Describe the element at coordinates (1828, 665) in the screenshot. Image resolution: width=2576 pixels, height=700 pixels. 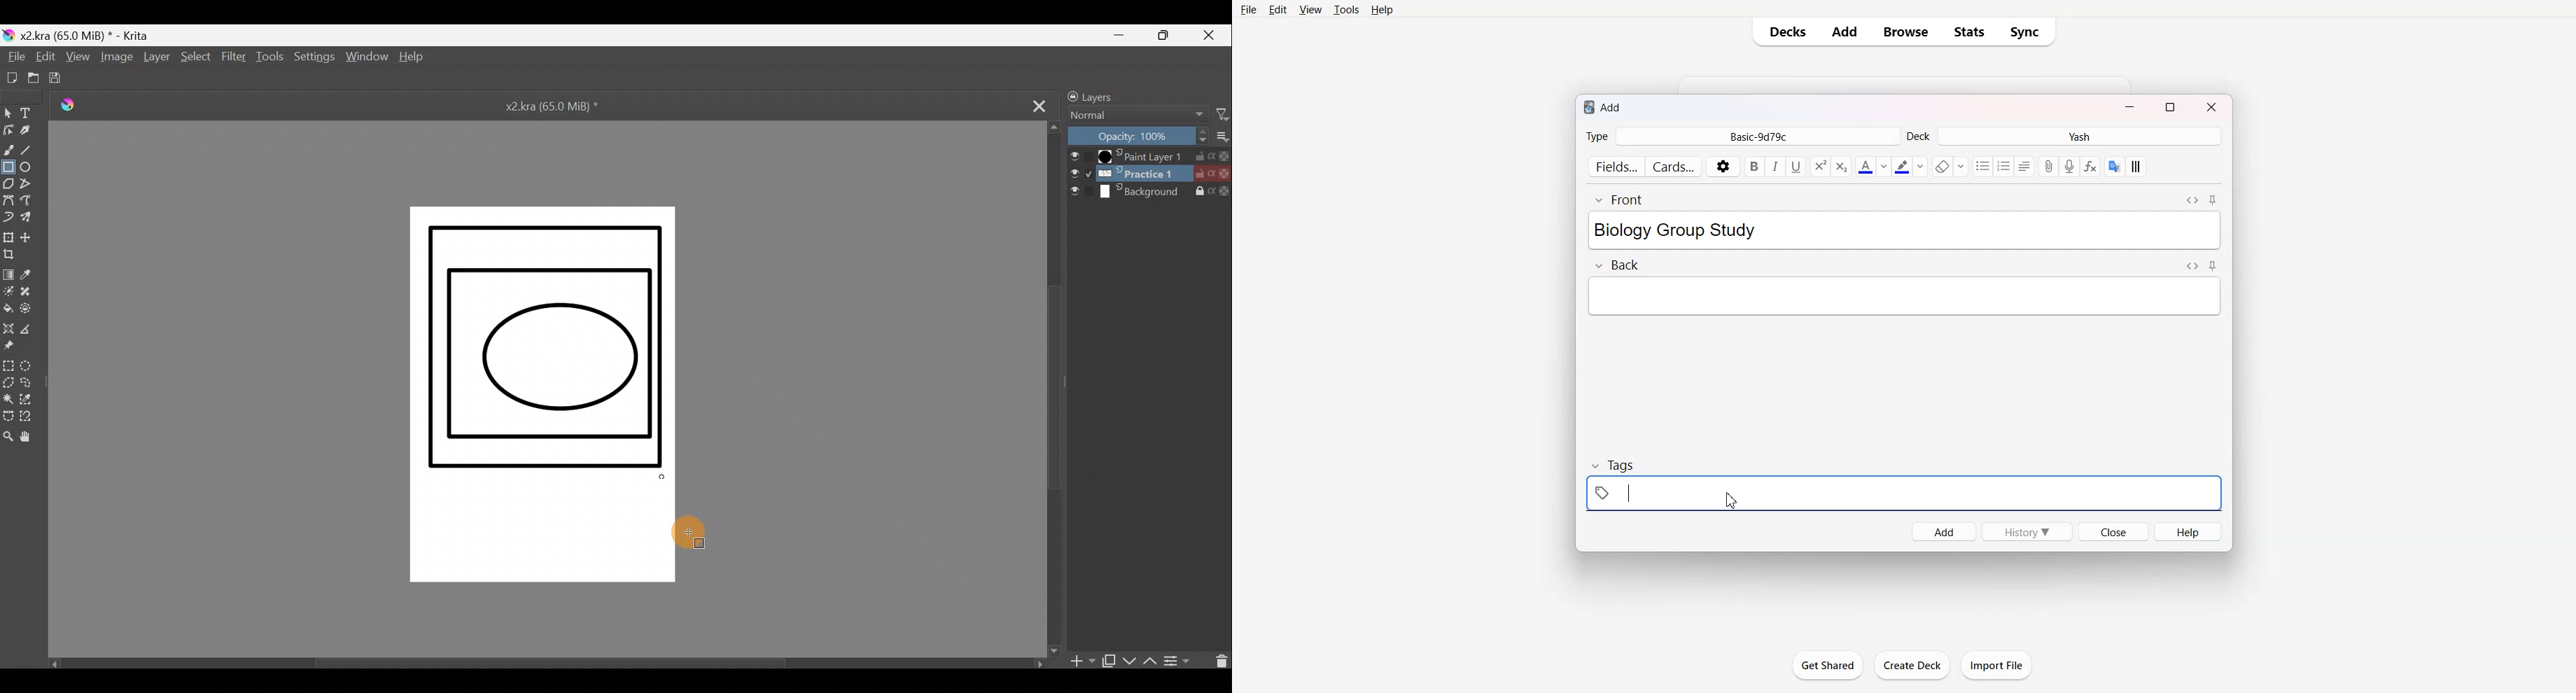
I see `Get Shared` at that location.